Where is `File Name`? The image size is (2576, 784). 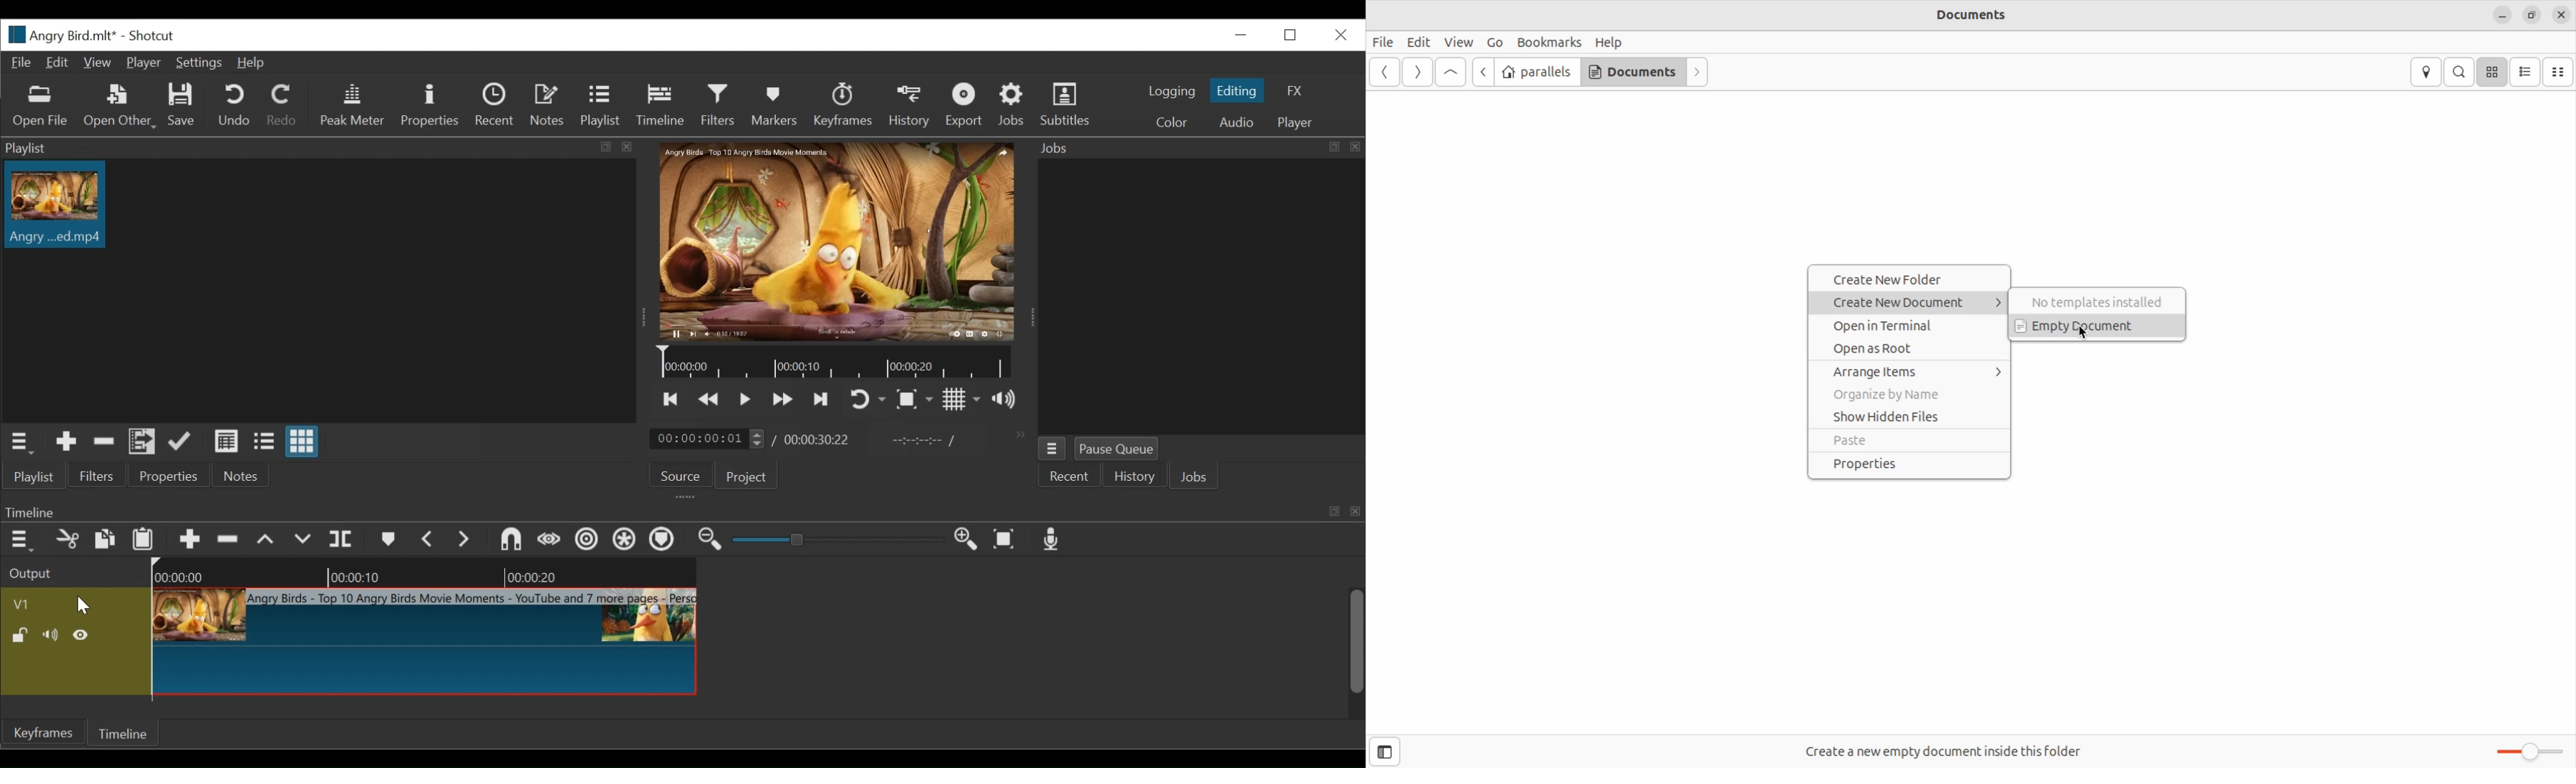
File Name is located at coordinates (60, 35).